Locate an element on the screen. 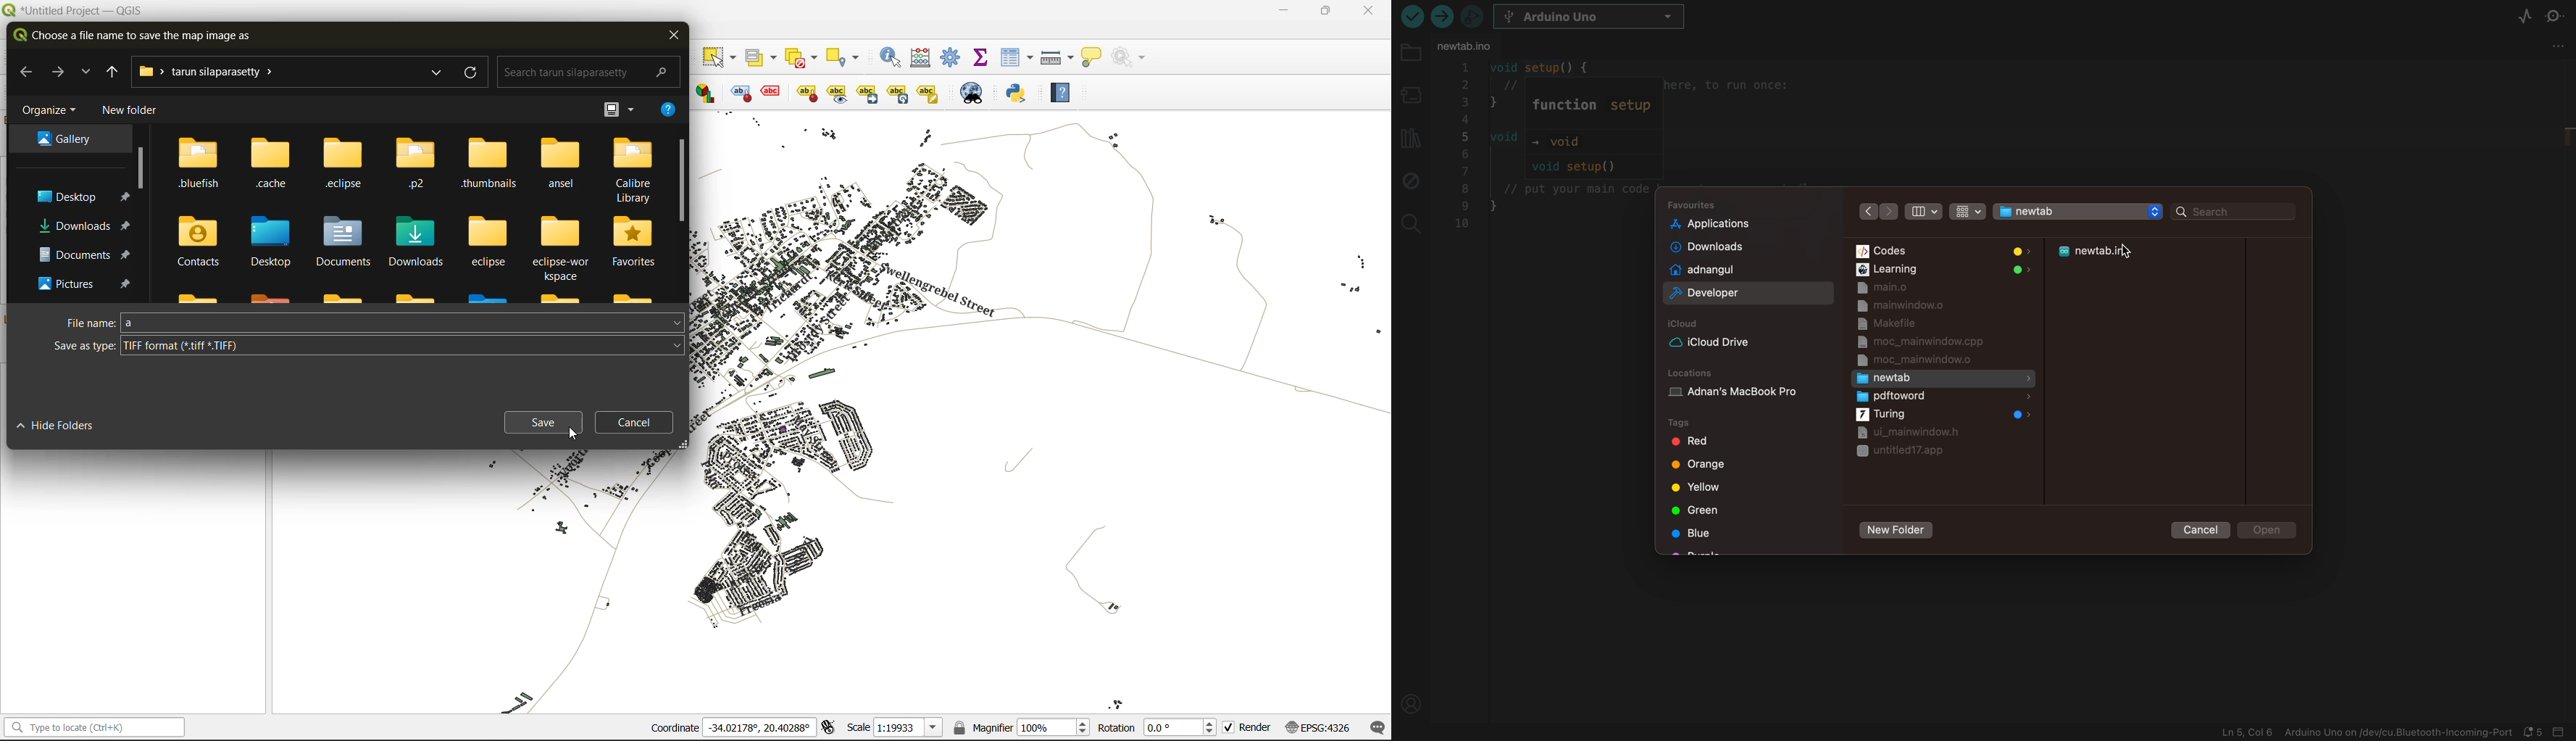 The width and height of the screenshot is (2576, 756). Rotate a label is located at coordinates (898, 92).